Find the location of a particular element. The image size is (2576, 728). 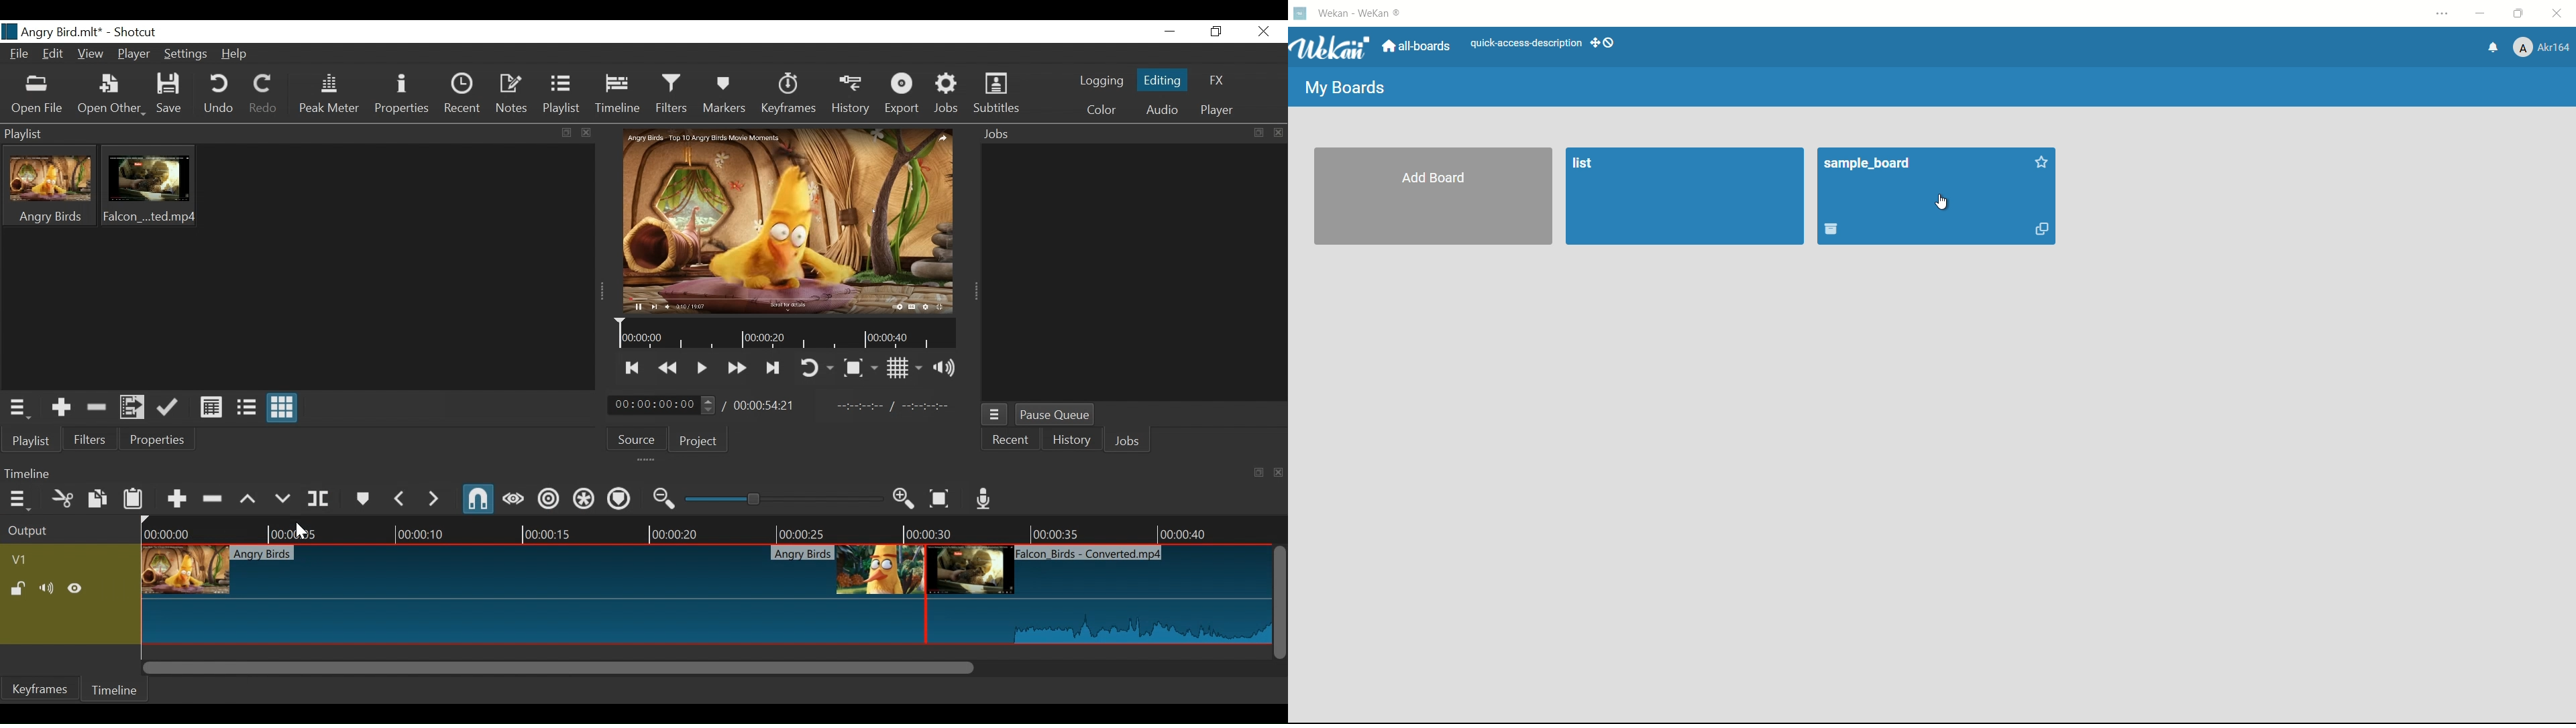

Audio is located at coordinates (1161, 109).